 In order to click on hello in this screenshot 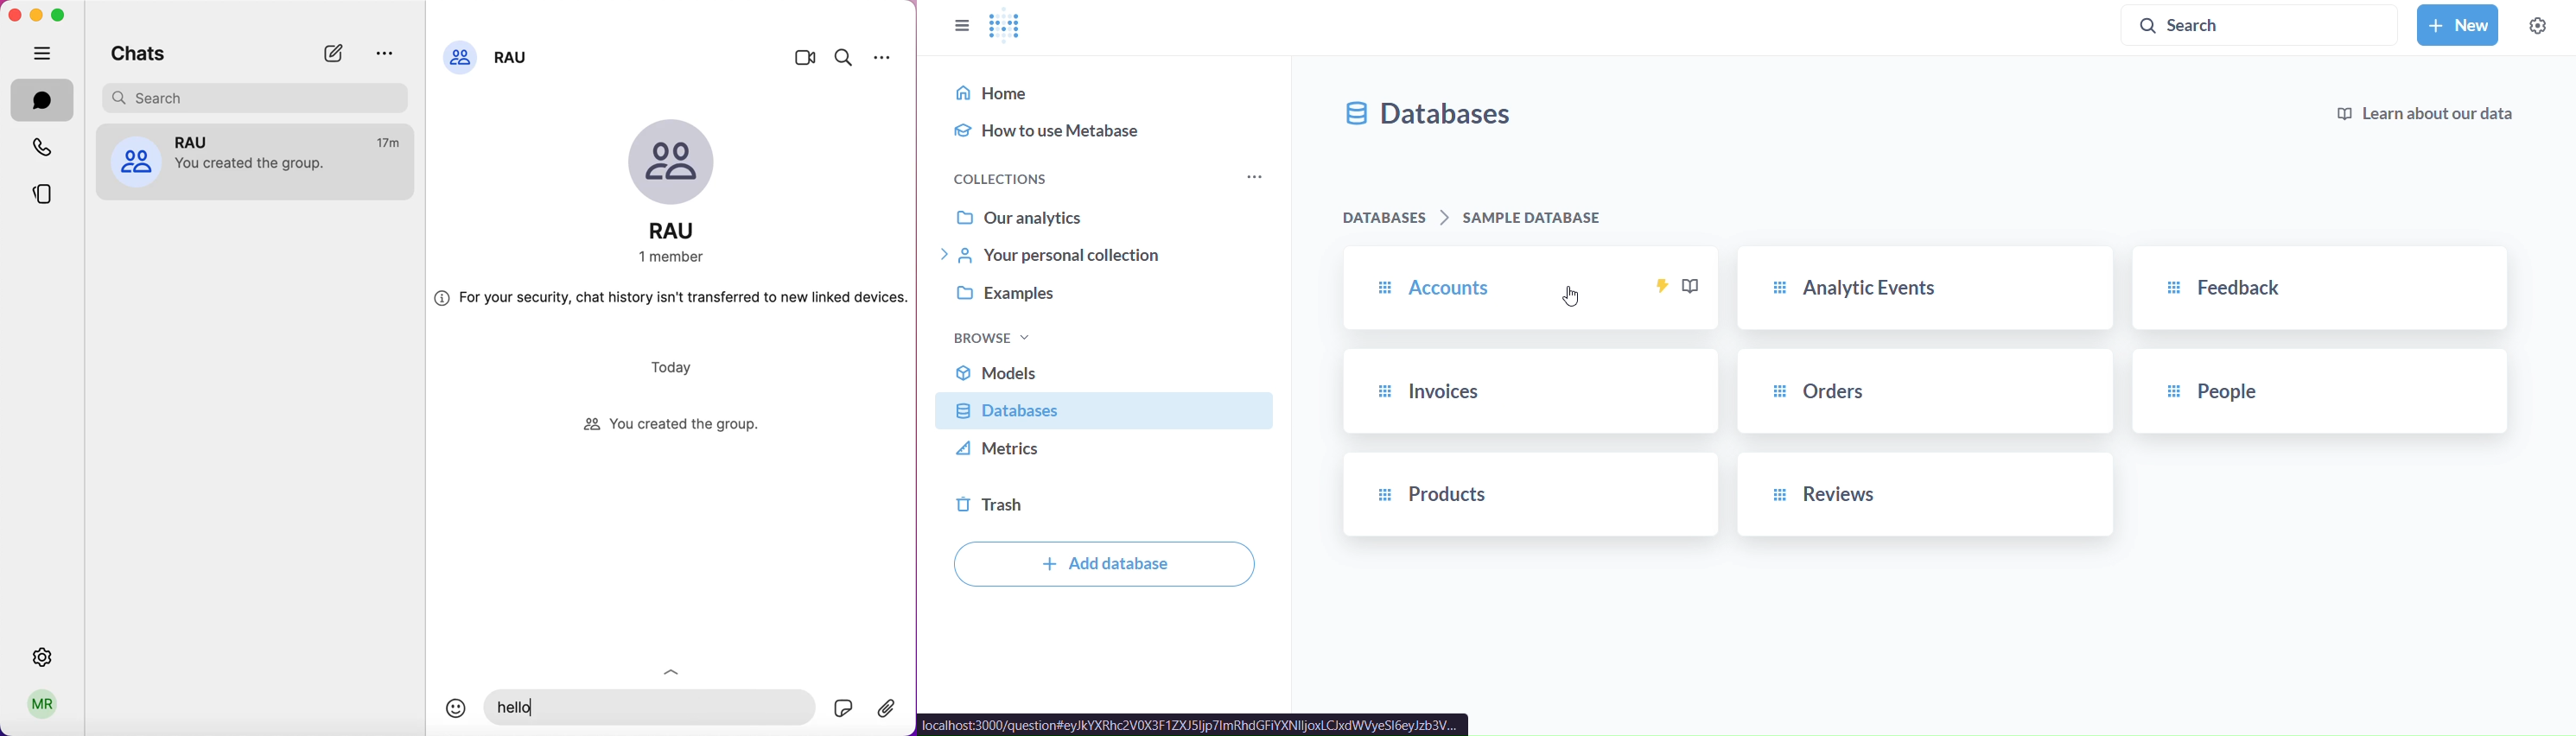, I will do `click(517, 709)`.